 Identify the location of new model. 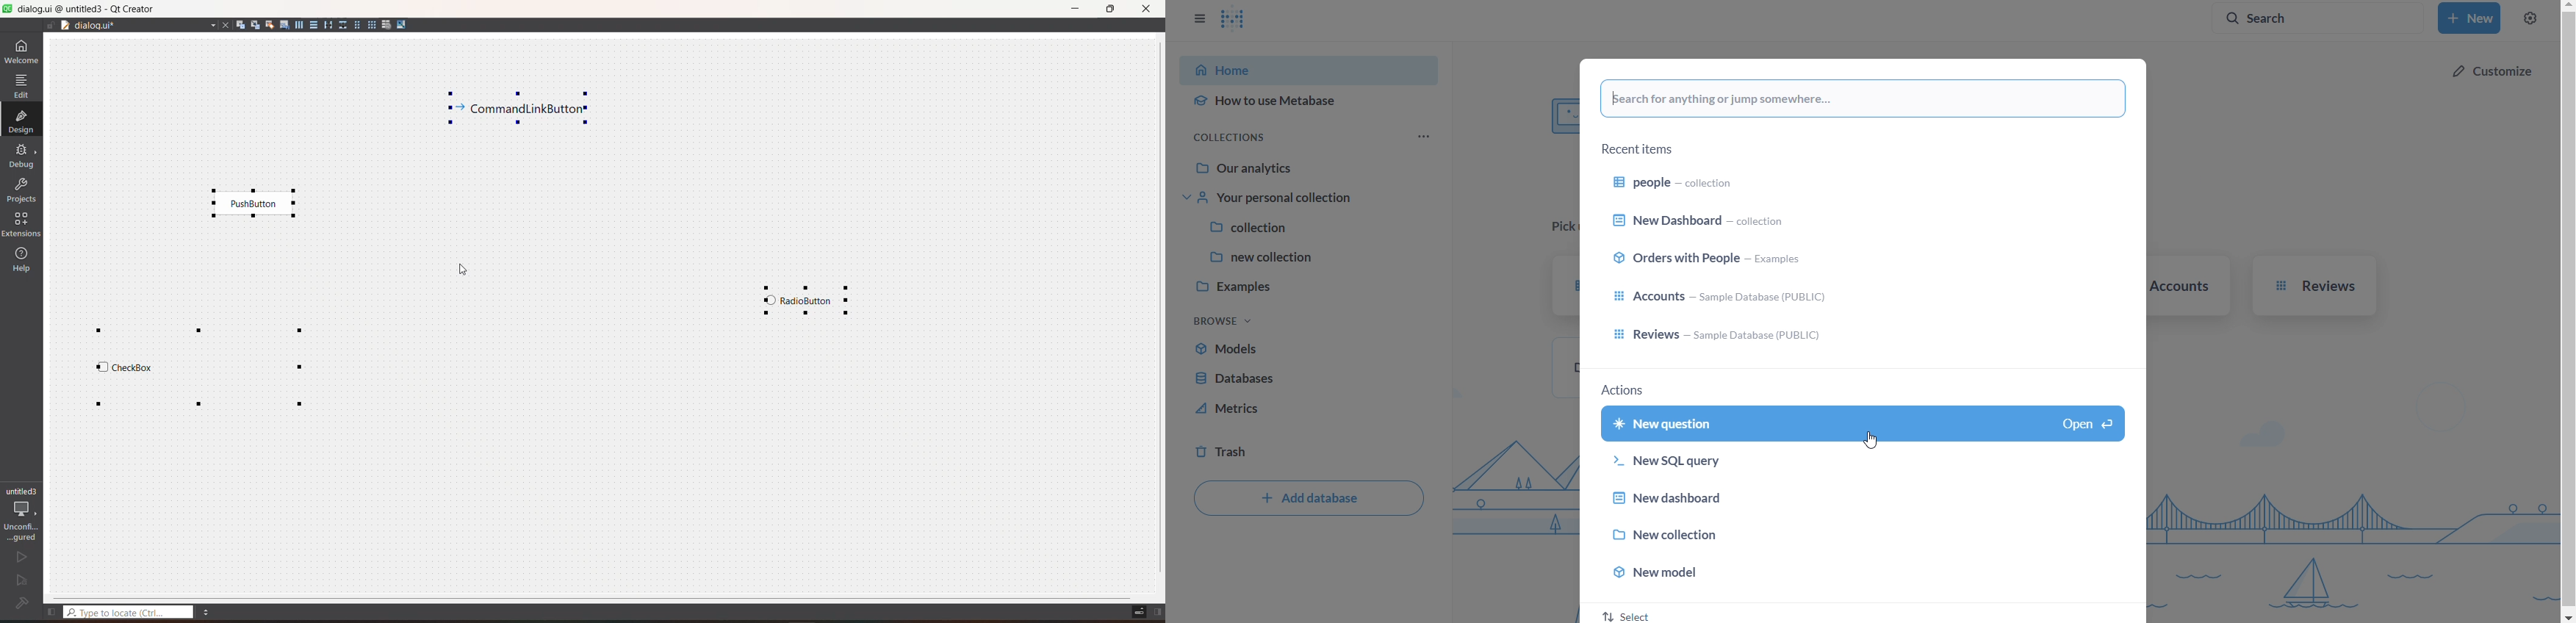
(1856, 575).